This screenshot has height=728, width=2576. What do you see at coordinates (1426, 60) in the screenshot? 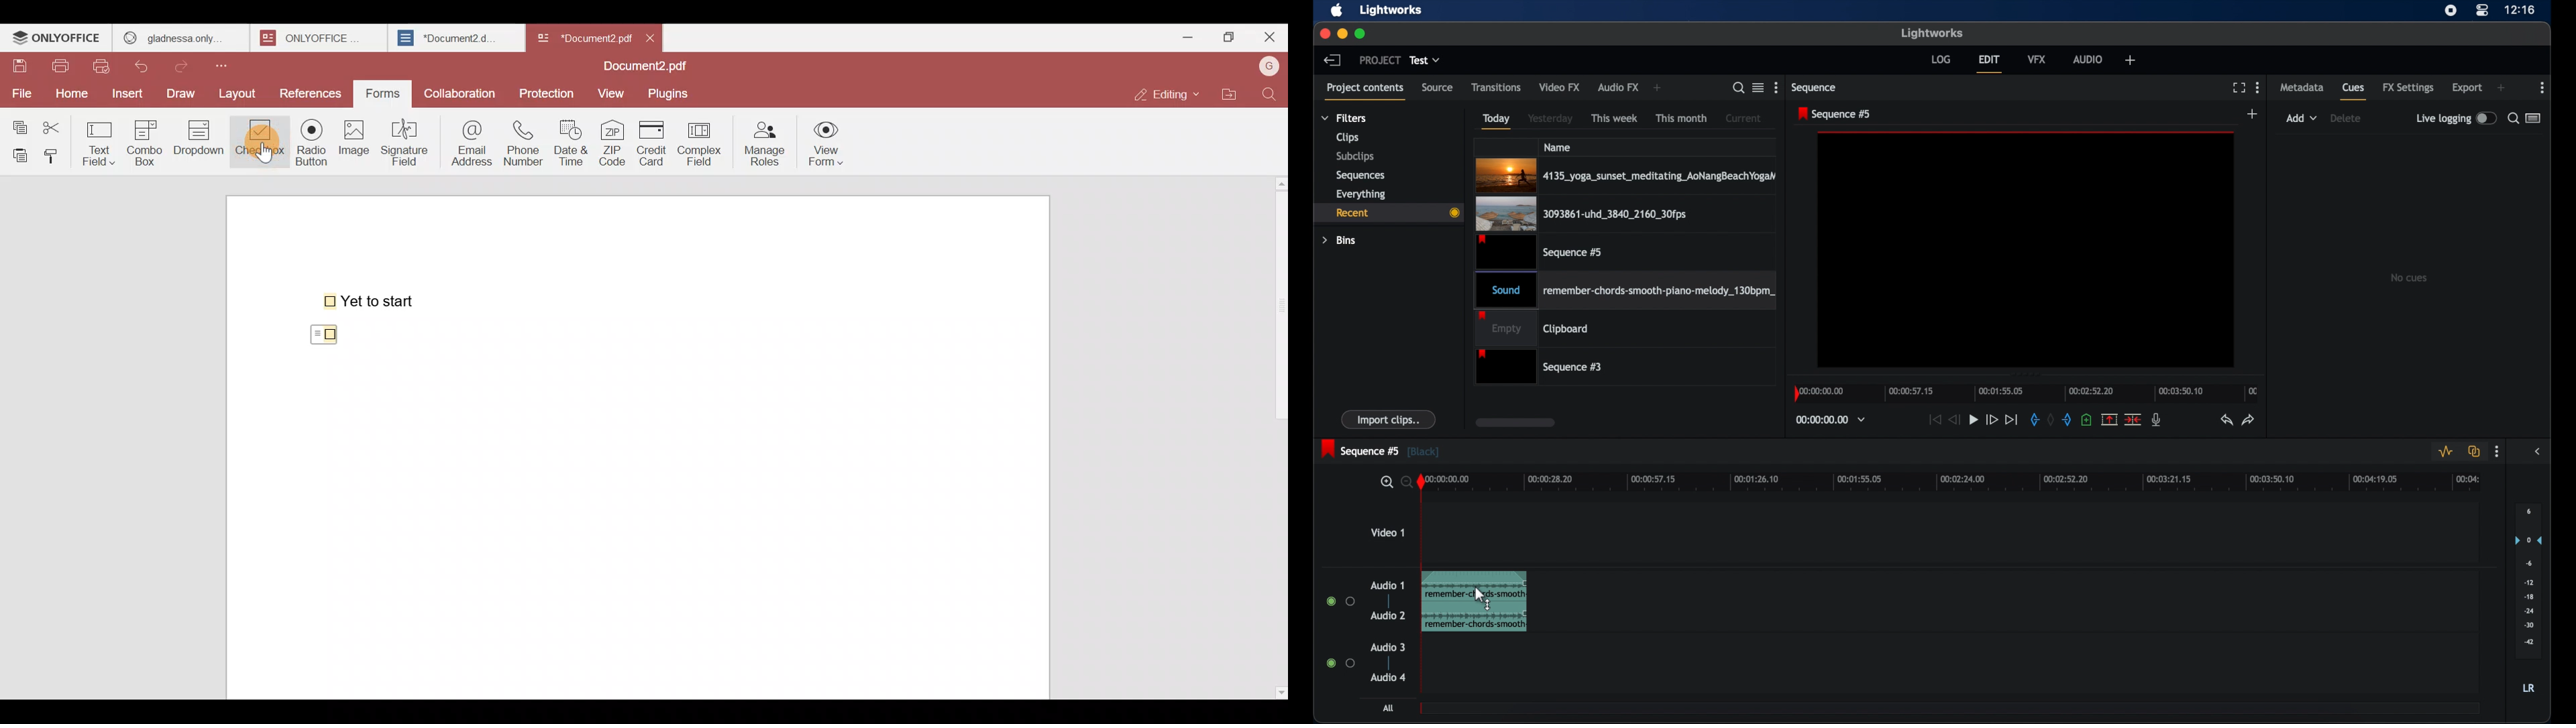
I see `test` at bounding box center [1426, 60].